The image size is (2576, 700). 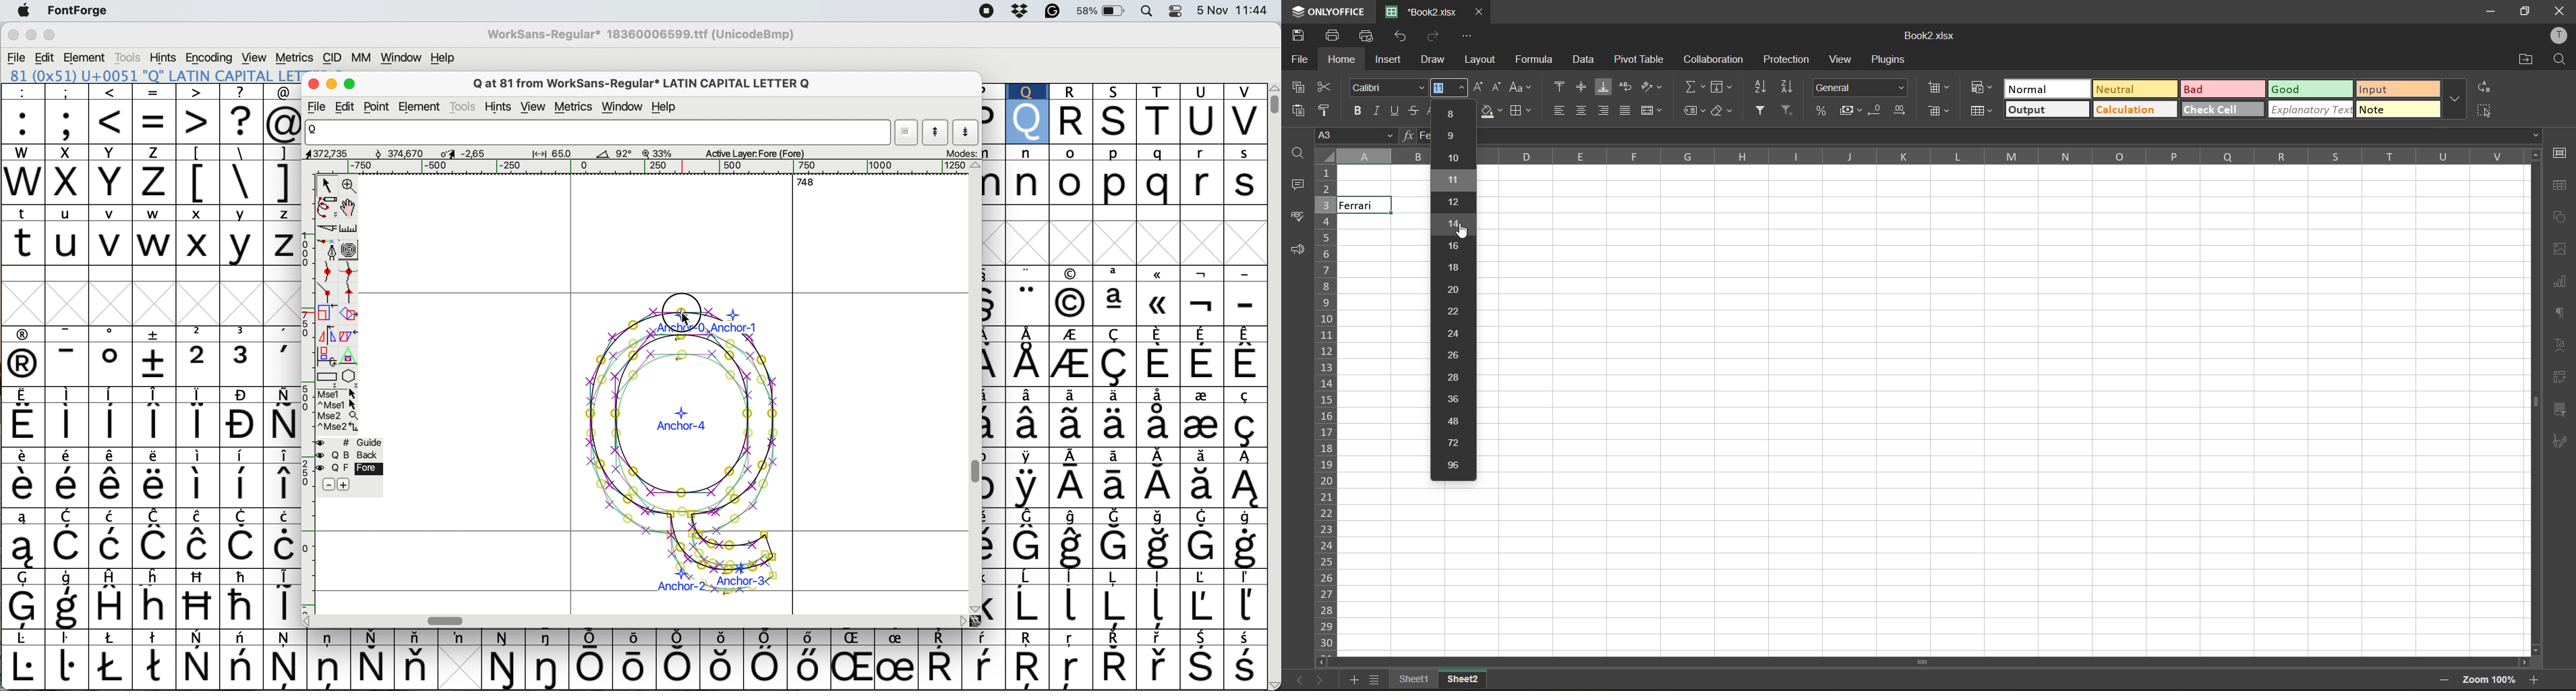 I want to click on close tab, so click(x=1480, y=12).